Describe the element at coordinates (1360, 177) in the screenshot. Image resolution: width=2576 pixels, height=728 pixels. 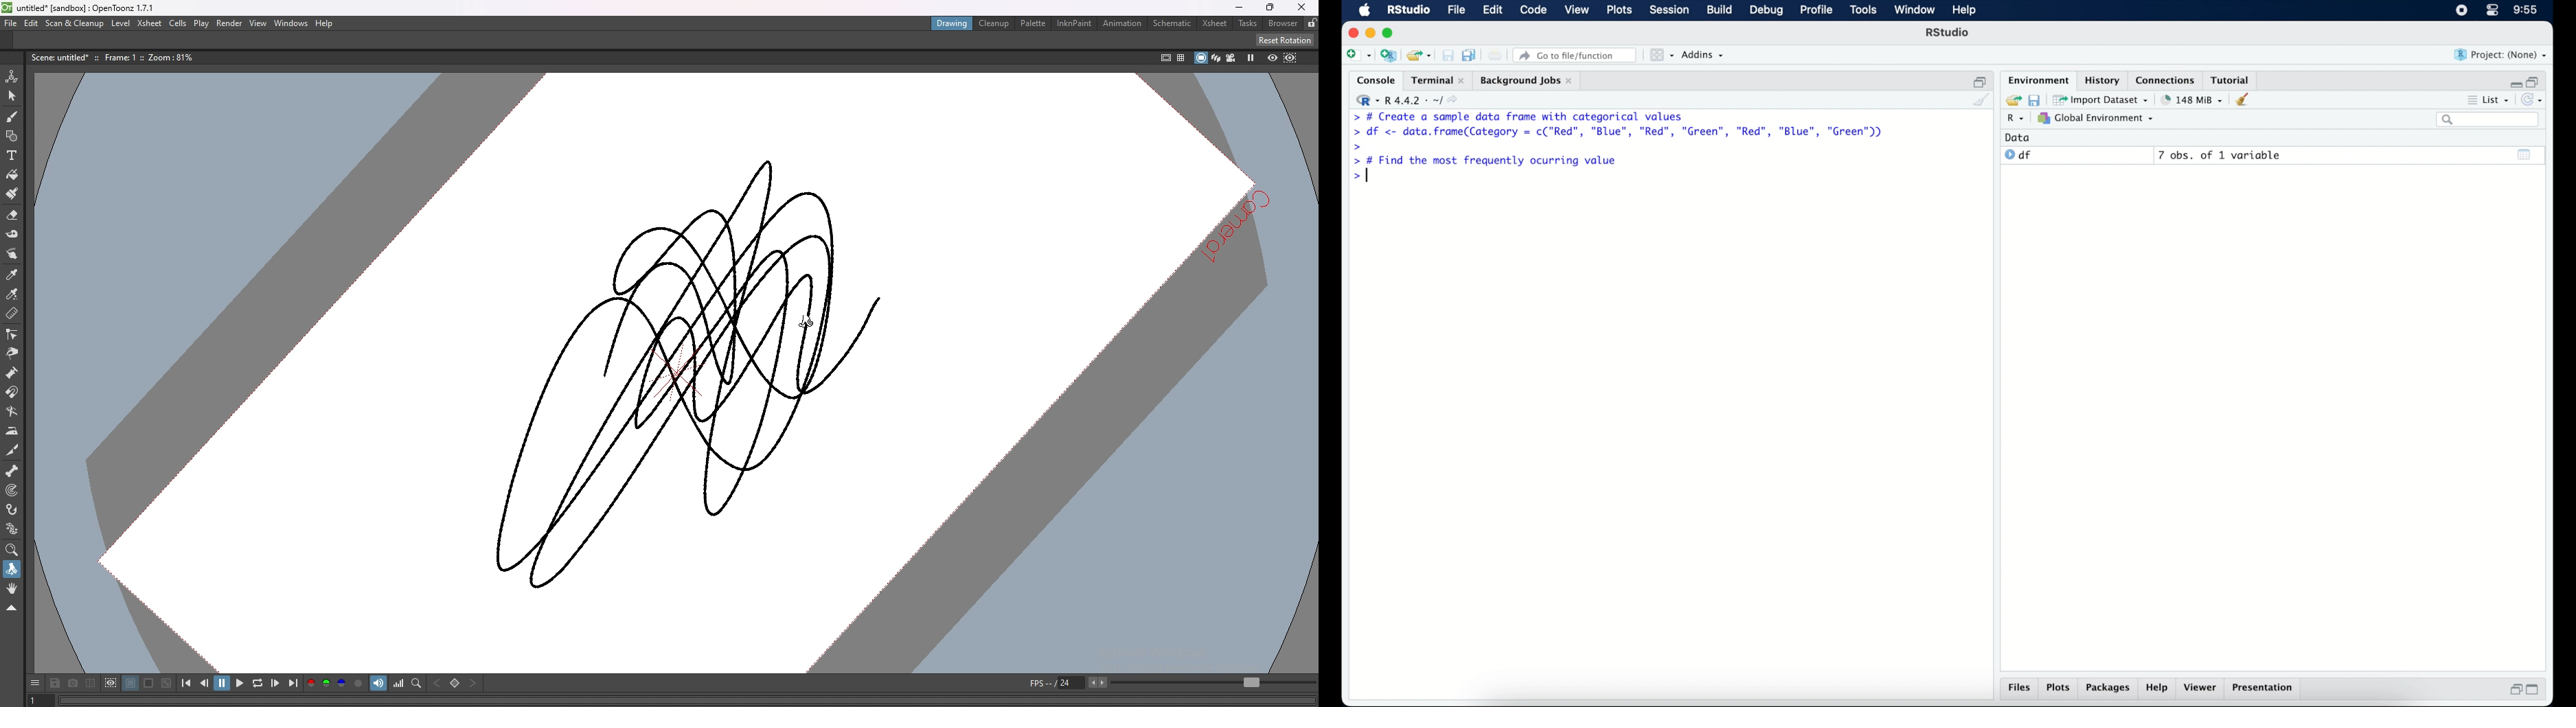
I see `command prompt` at that location.